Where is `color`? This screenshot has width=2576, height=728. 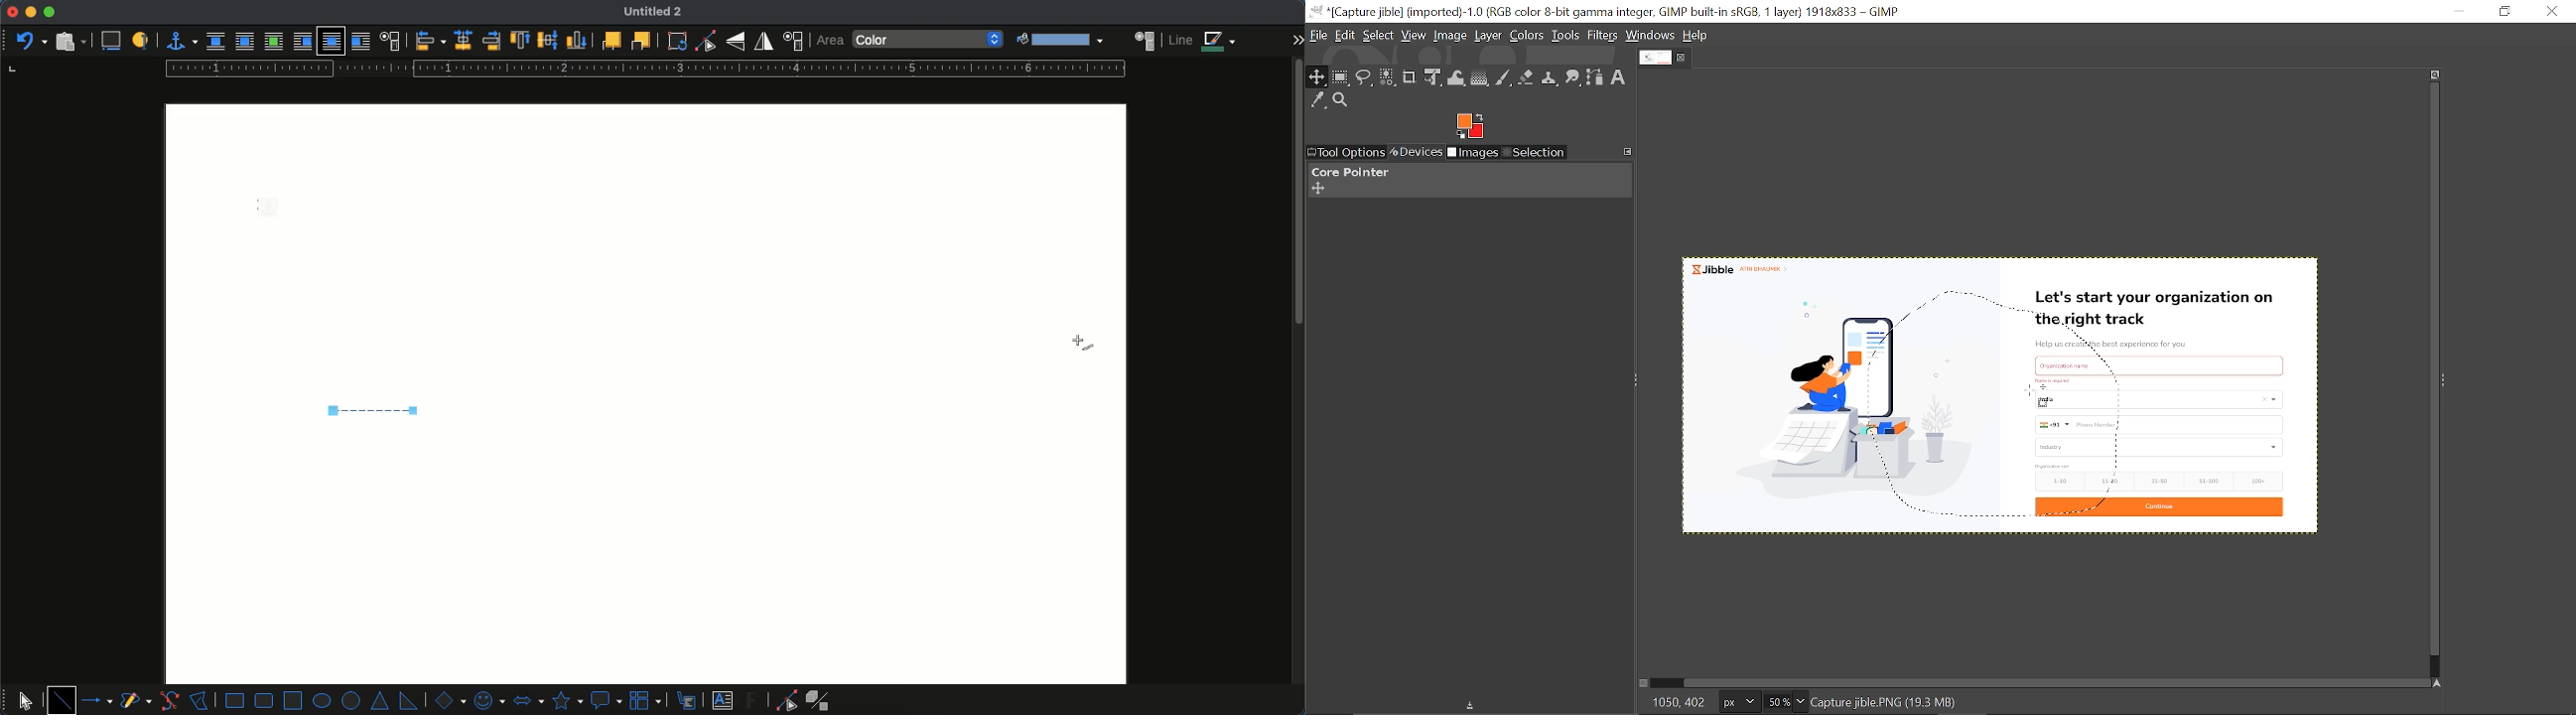 color is located at coordinates (930, 40).